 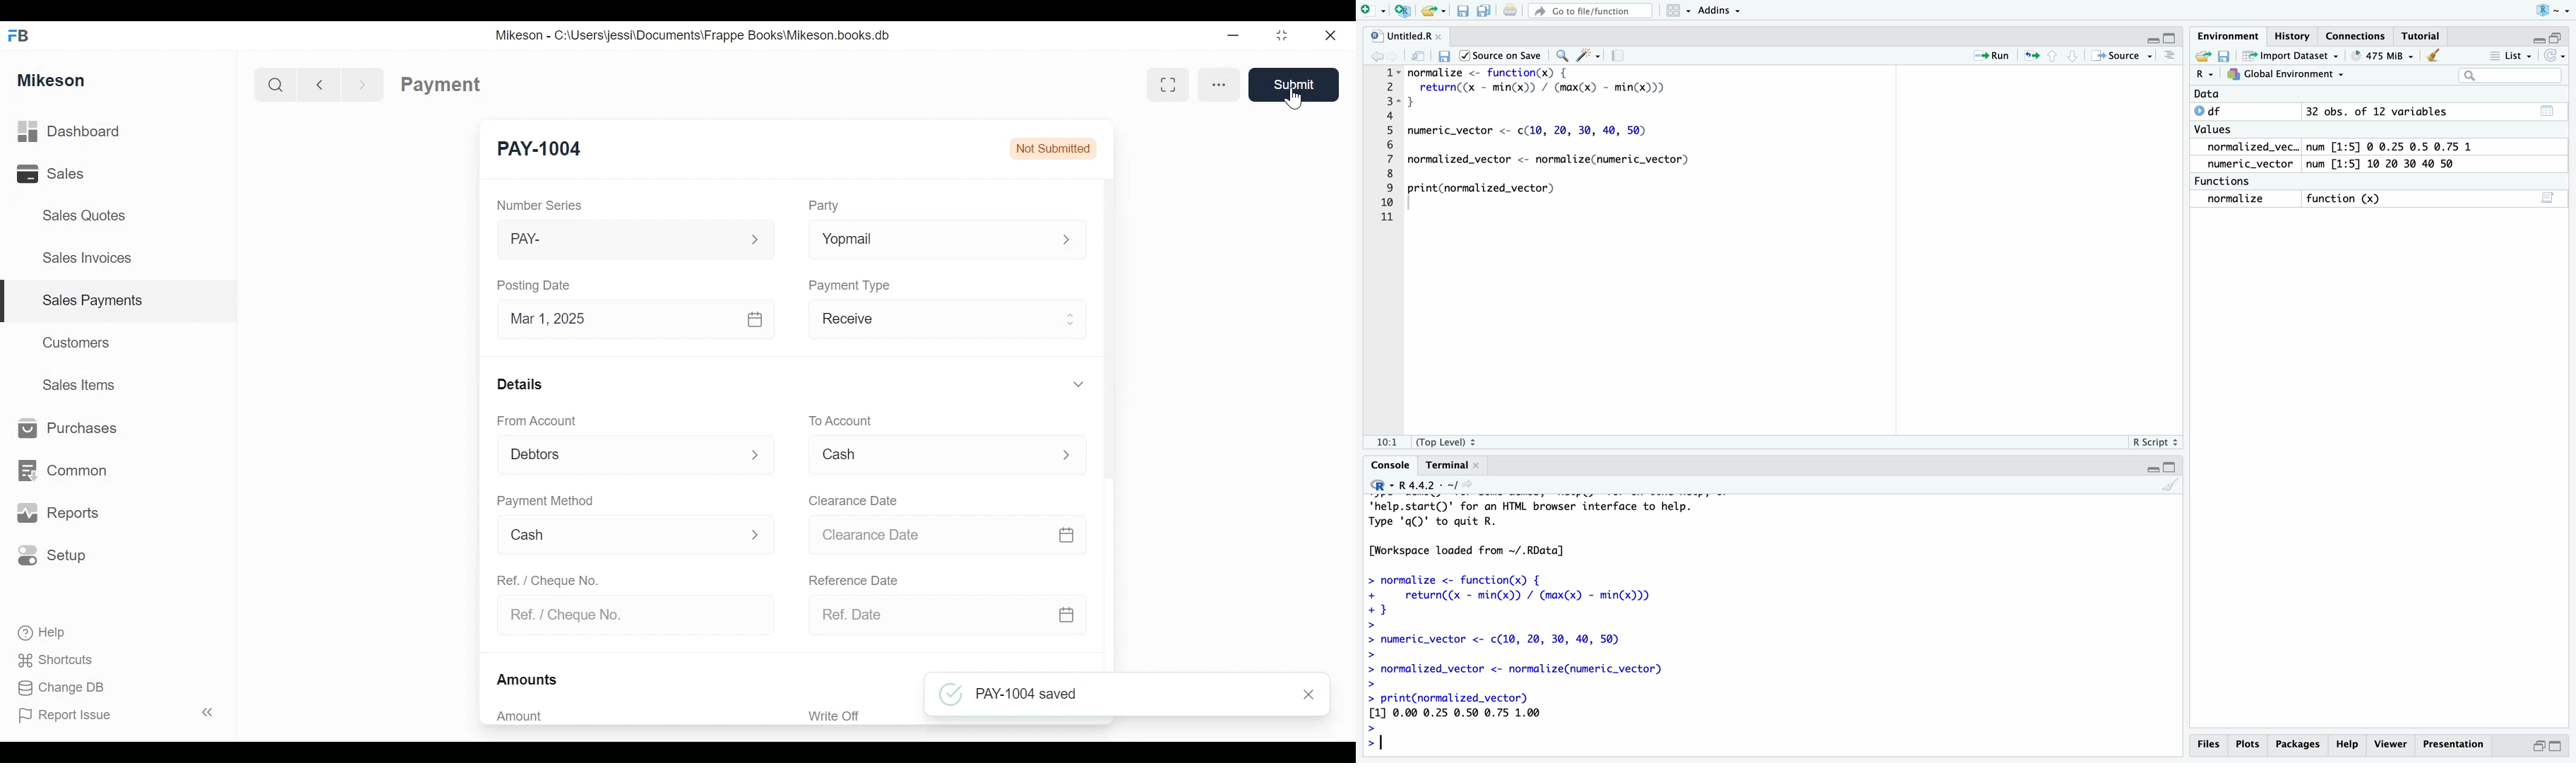 I want to click on Maximize, so click(x=2557, y=746).